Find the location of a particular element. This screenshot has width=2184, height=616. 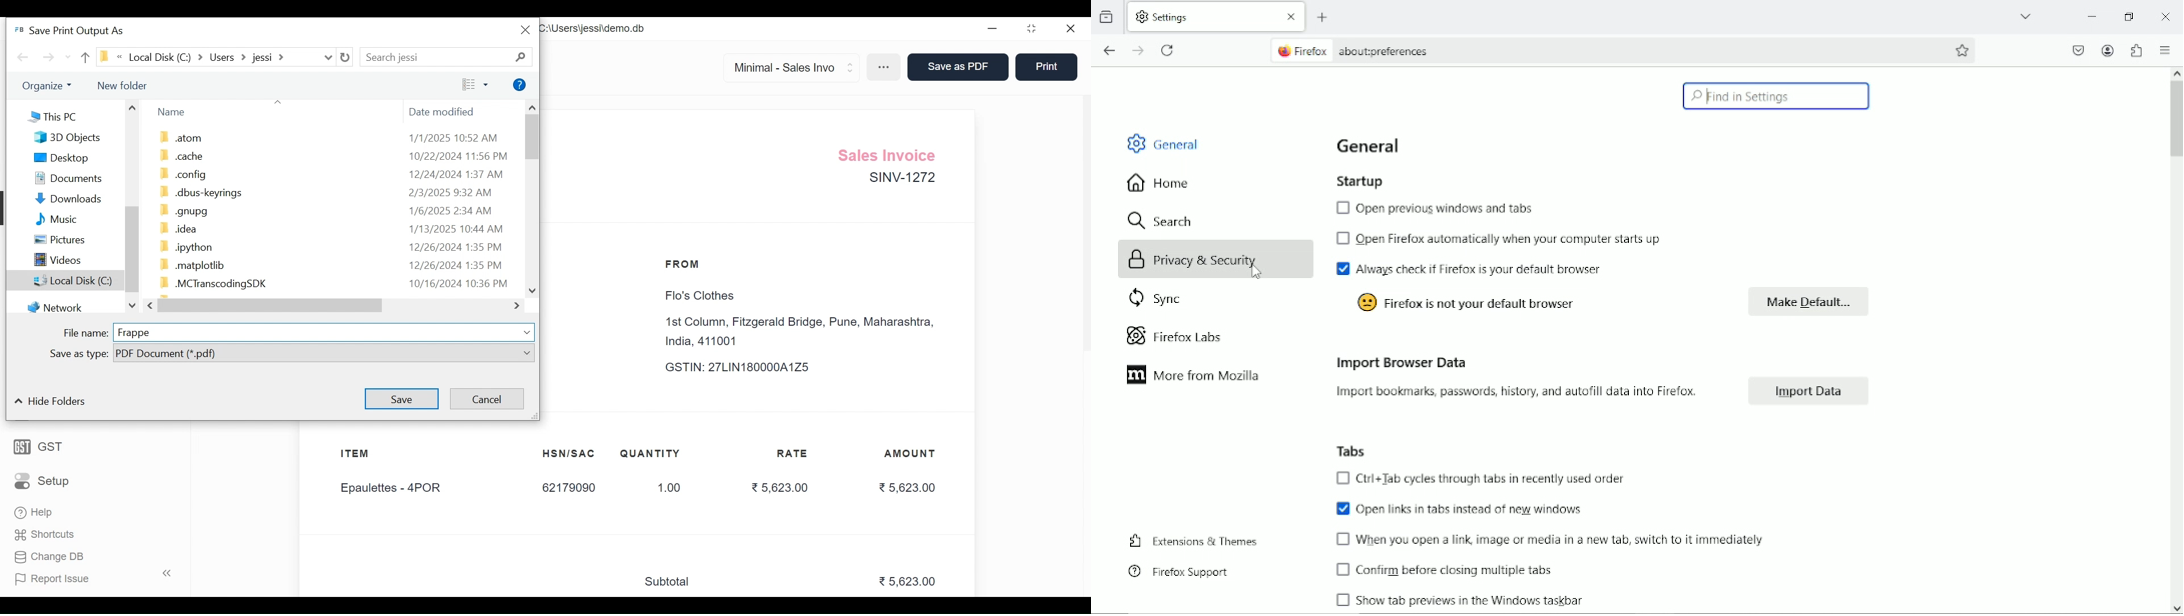

Change DB is located at coordinates (48, 556).